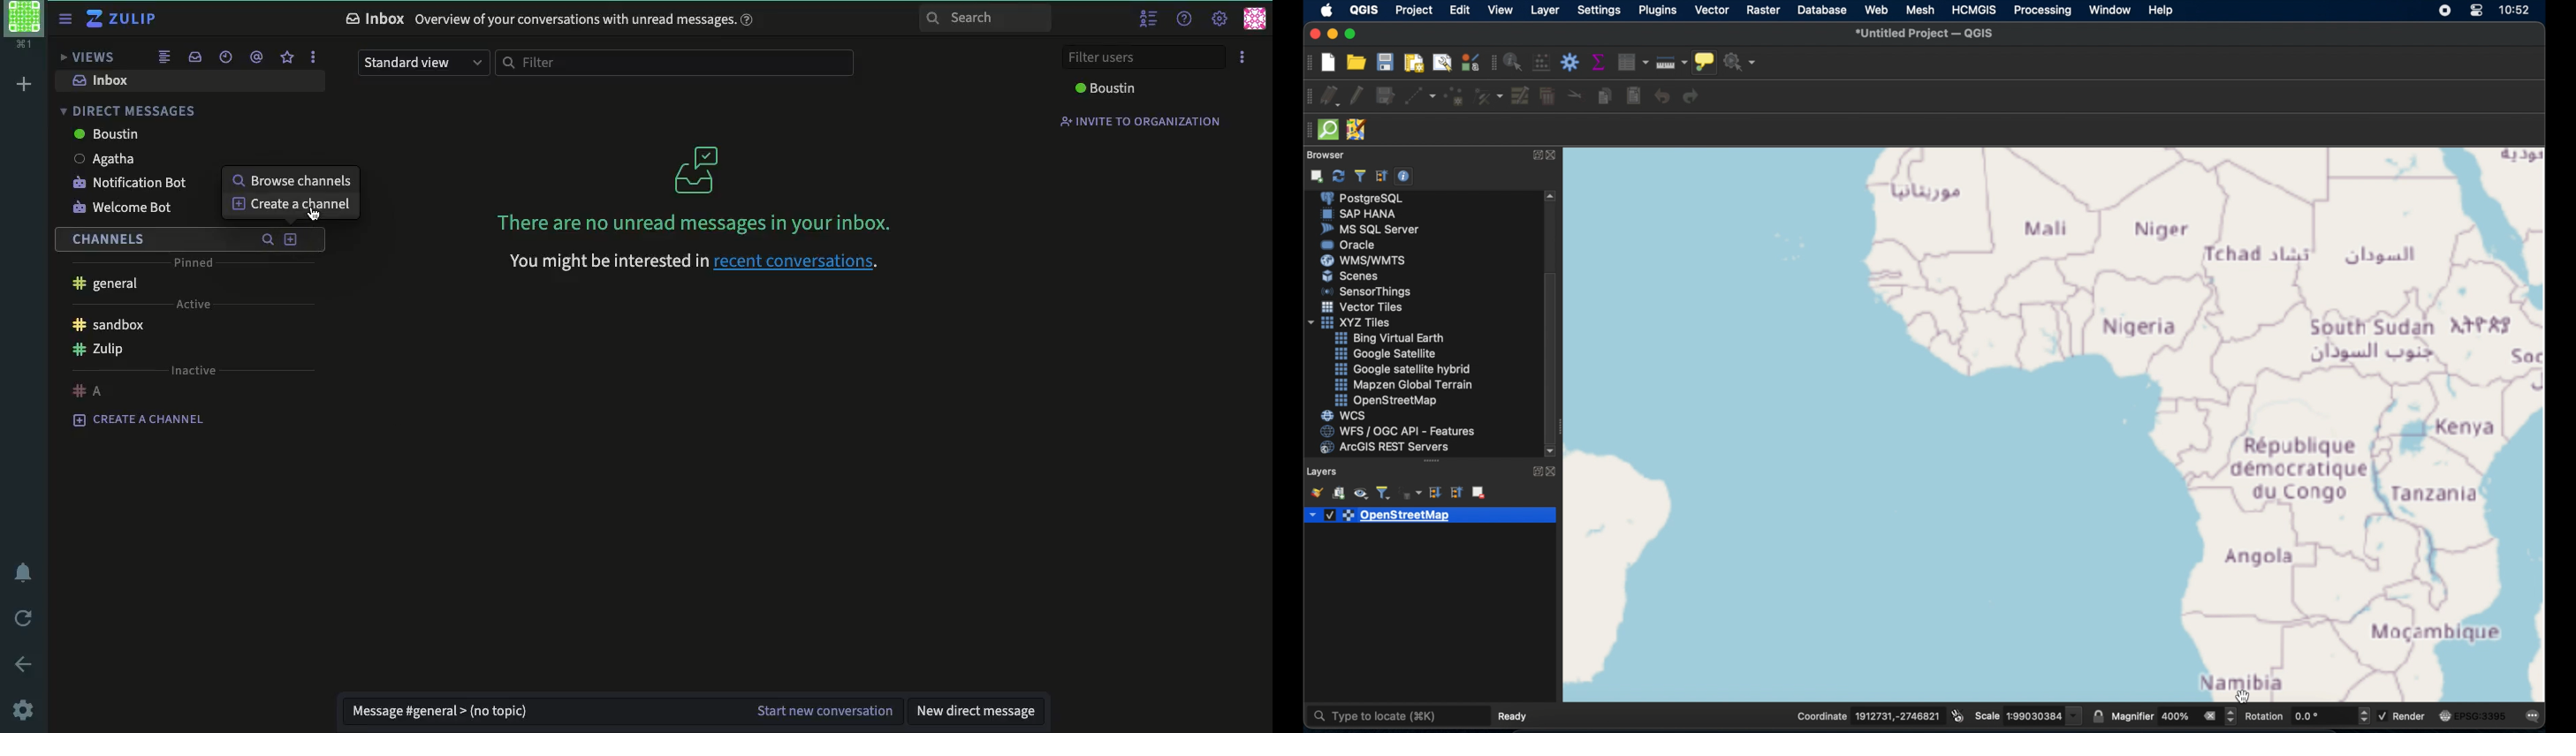  I want to click on cut features, so click(1573, 95).